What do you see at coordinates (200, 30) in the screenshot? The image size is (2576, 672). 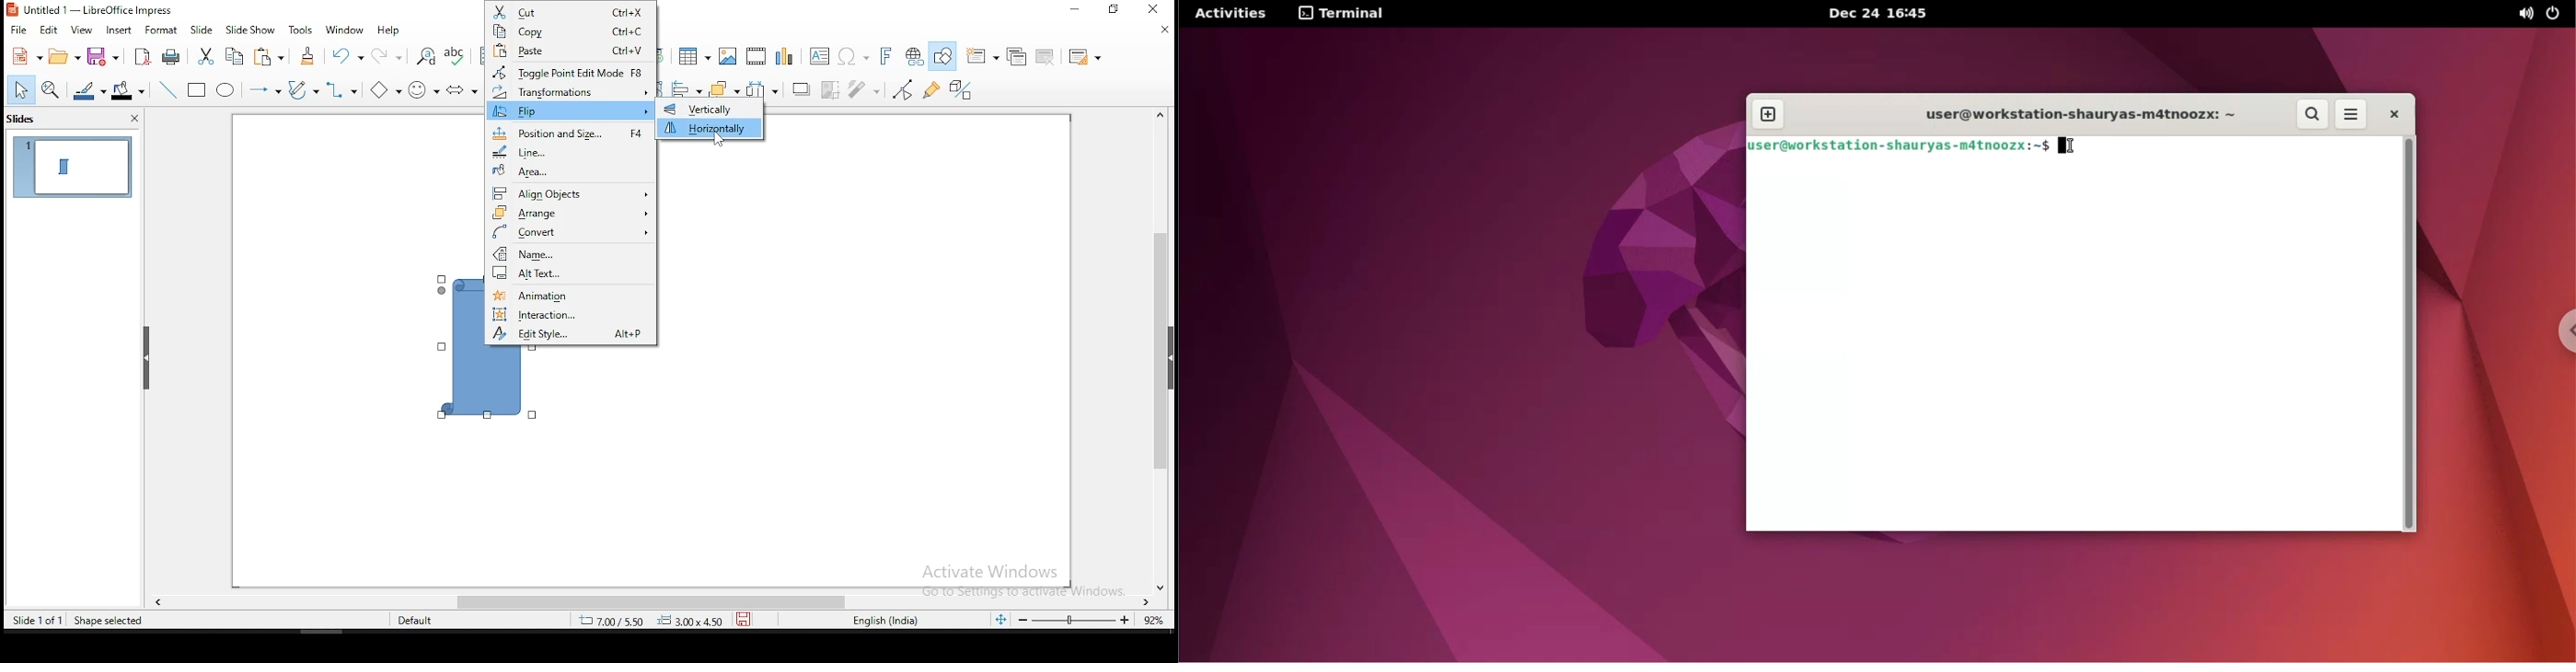 I see `slide` at bounding box center [200, 30].